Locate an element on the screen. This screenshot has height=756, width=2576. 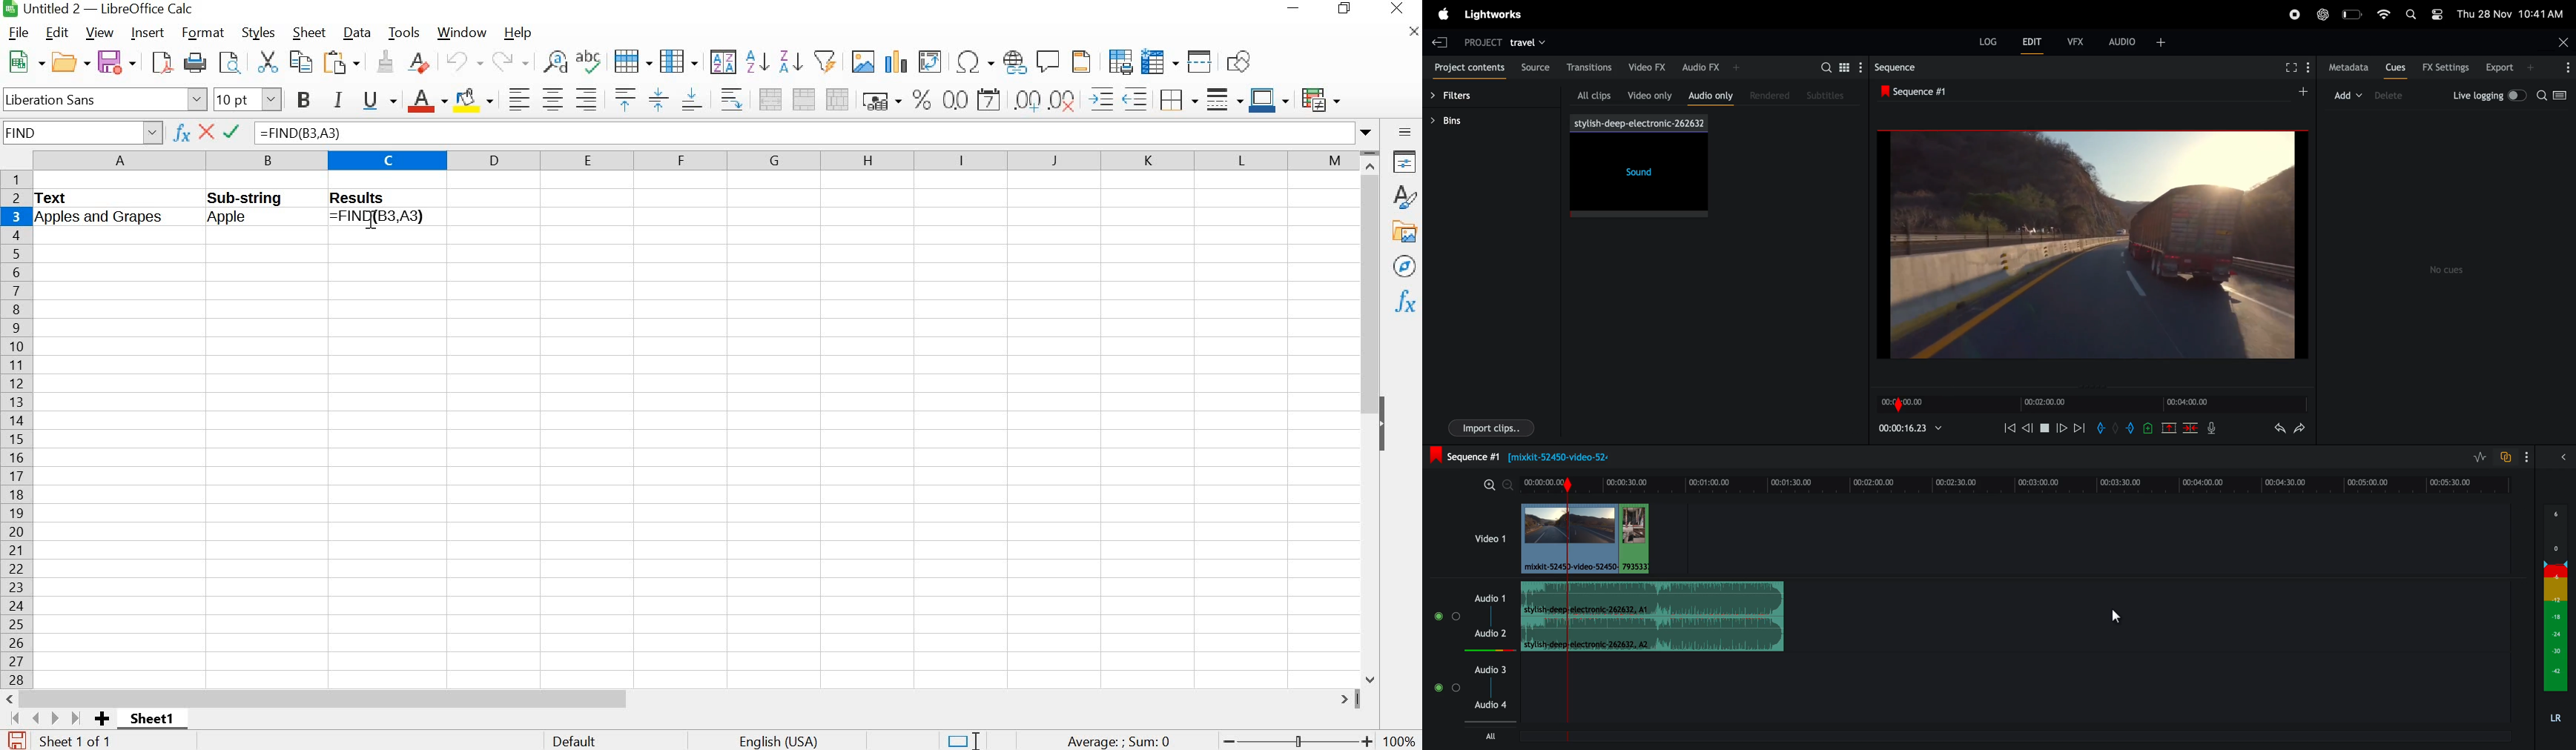
gallery is located at coordinates (1404, 232).